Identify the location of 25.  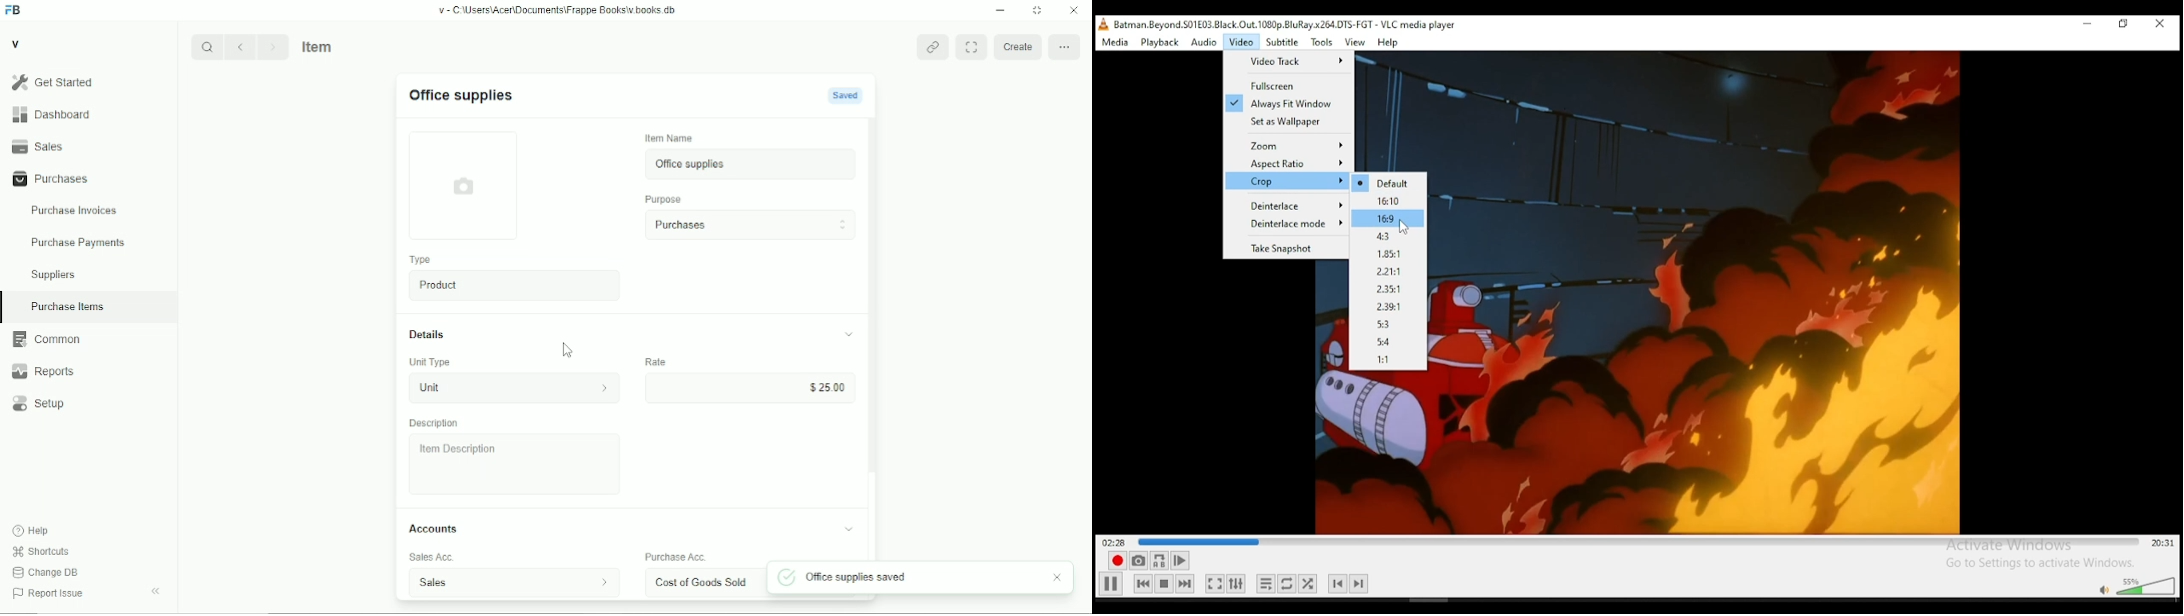
(748, 387).